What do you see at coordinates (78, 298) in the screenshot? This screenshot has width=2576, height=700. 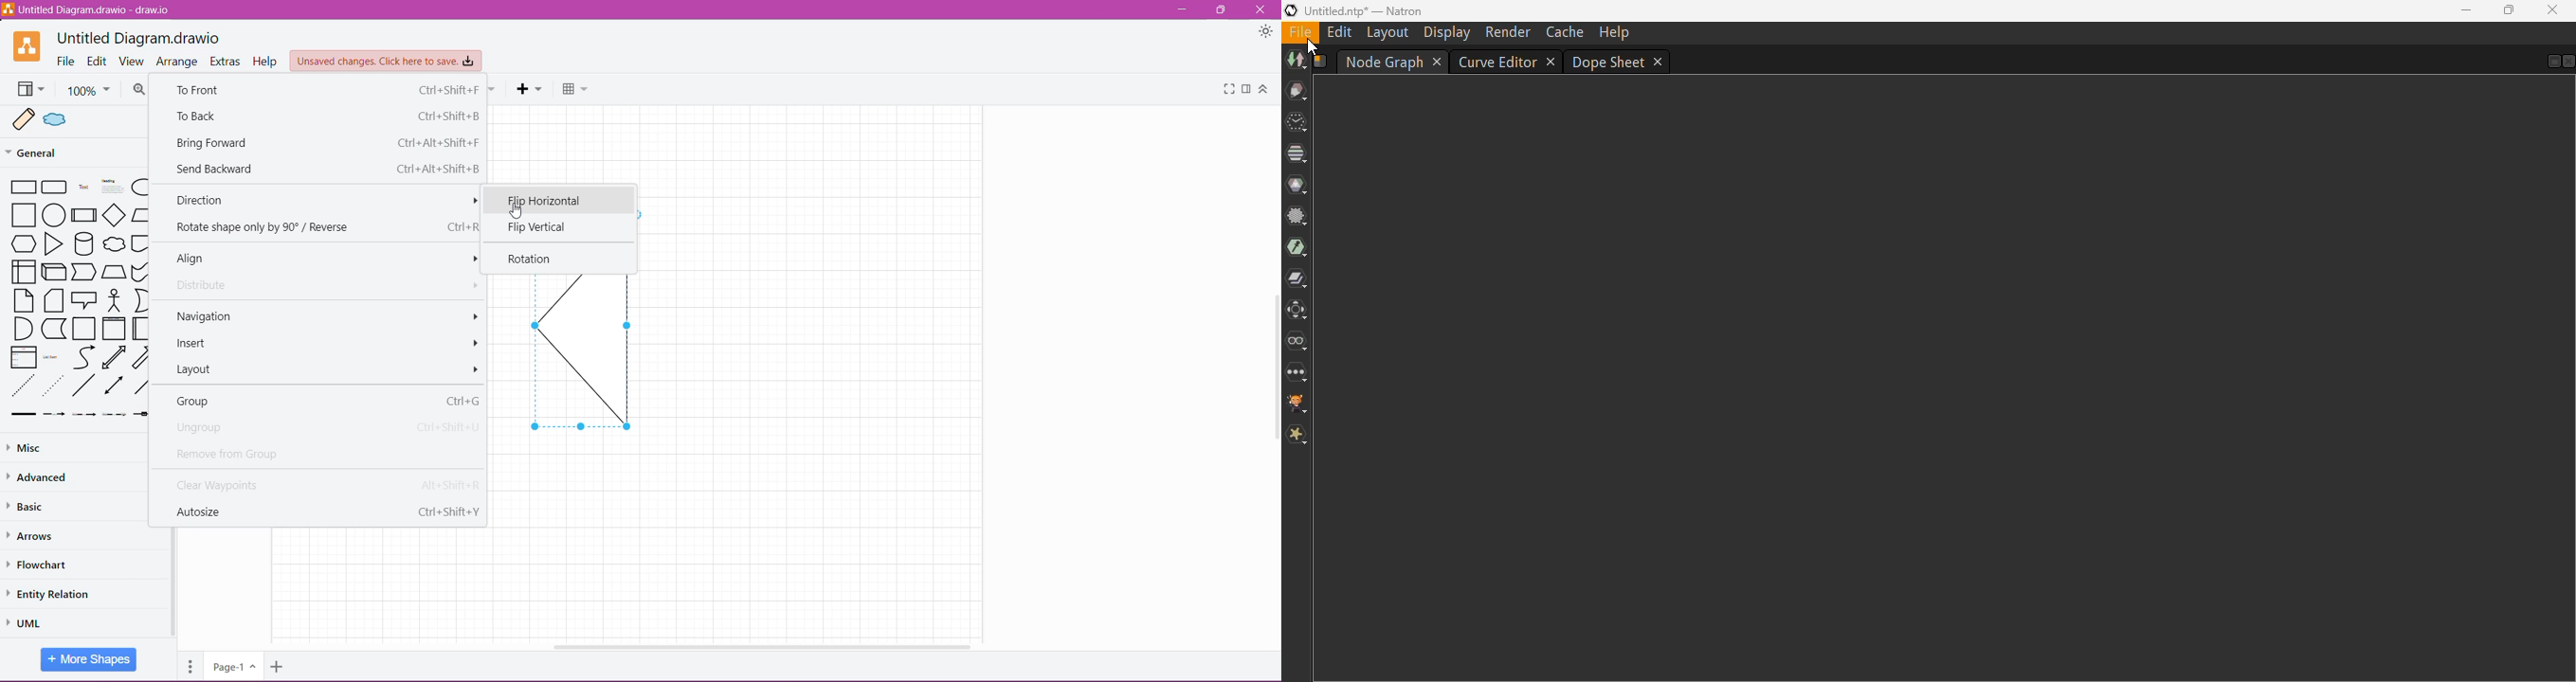 I see `Shapes` at bounding box center [78, 298].